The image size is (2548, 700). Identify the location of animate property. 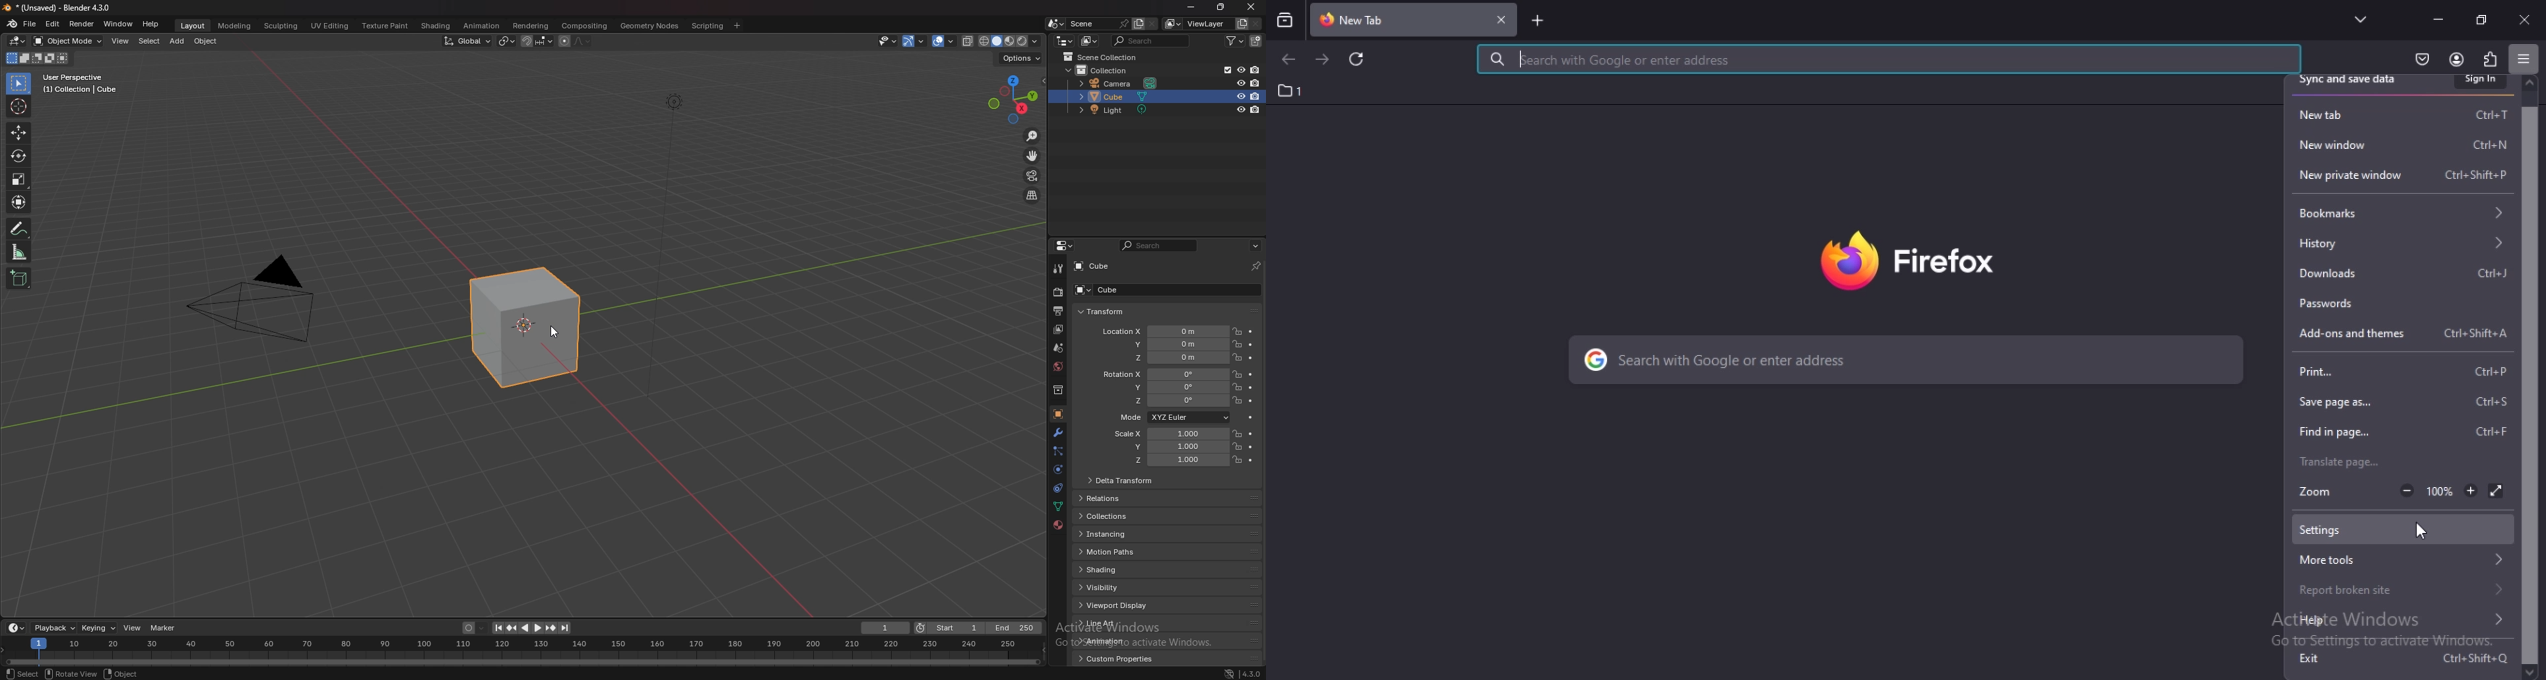
(1252, 374).